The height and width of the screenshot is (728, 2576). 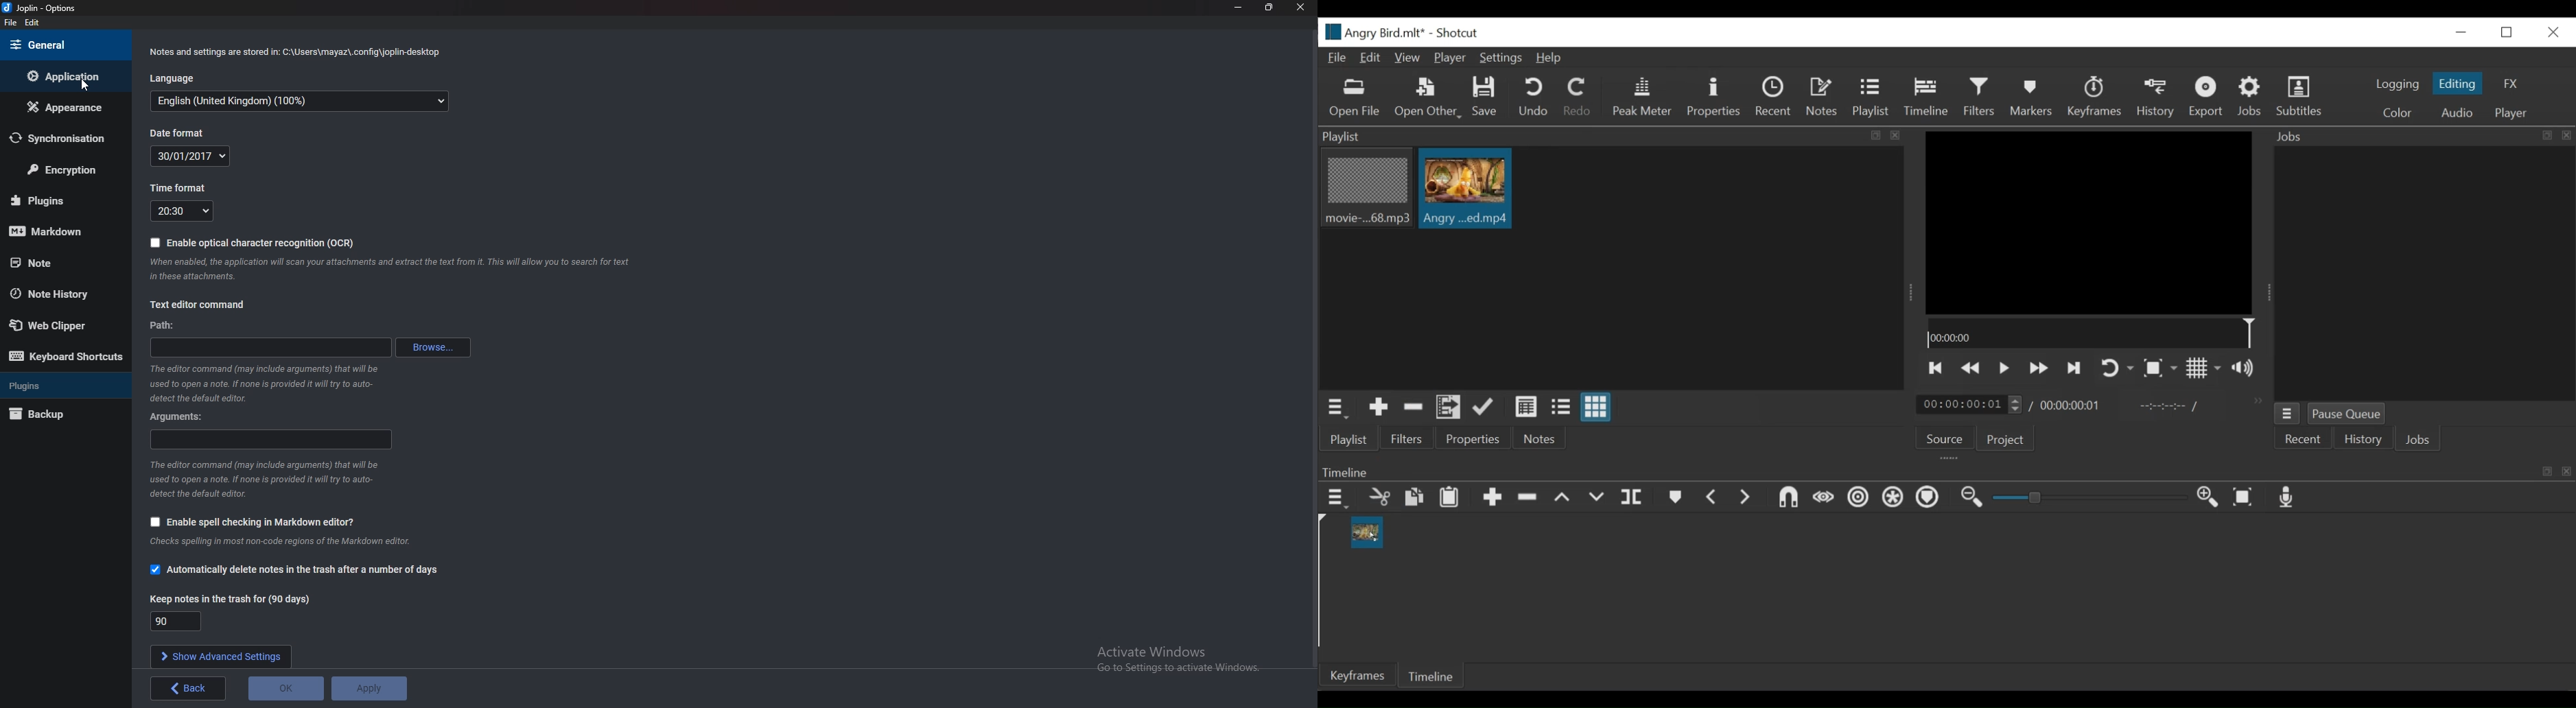 I want to click on Jobs Panel, so click(x=2424, y=275).